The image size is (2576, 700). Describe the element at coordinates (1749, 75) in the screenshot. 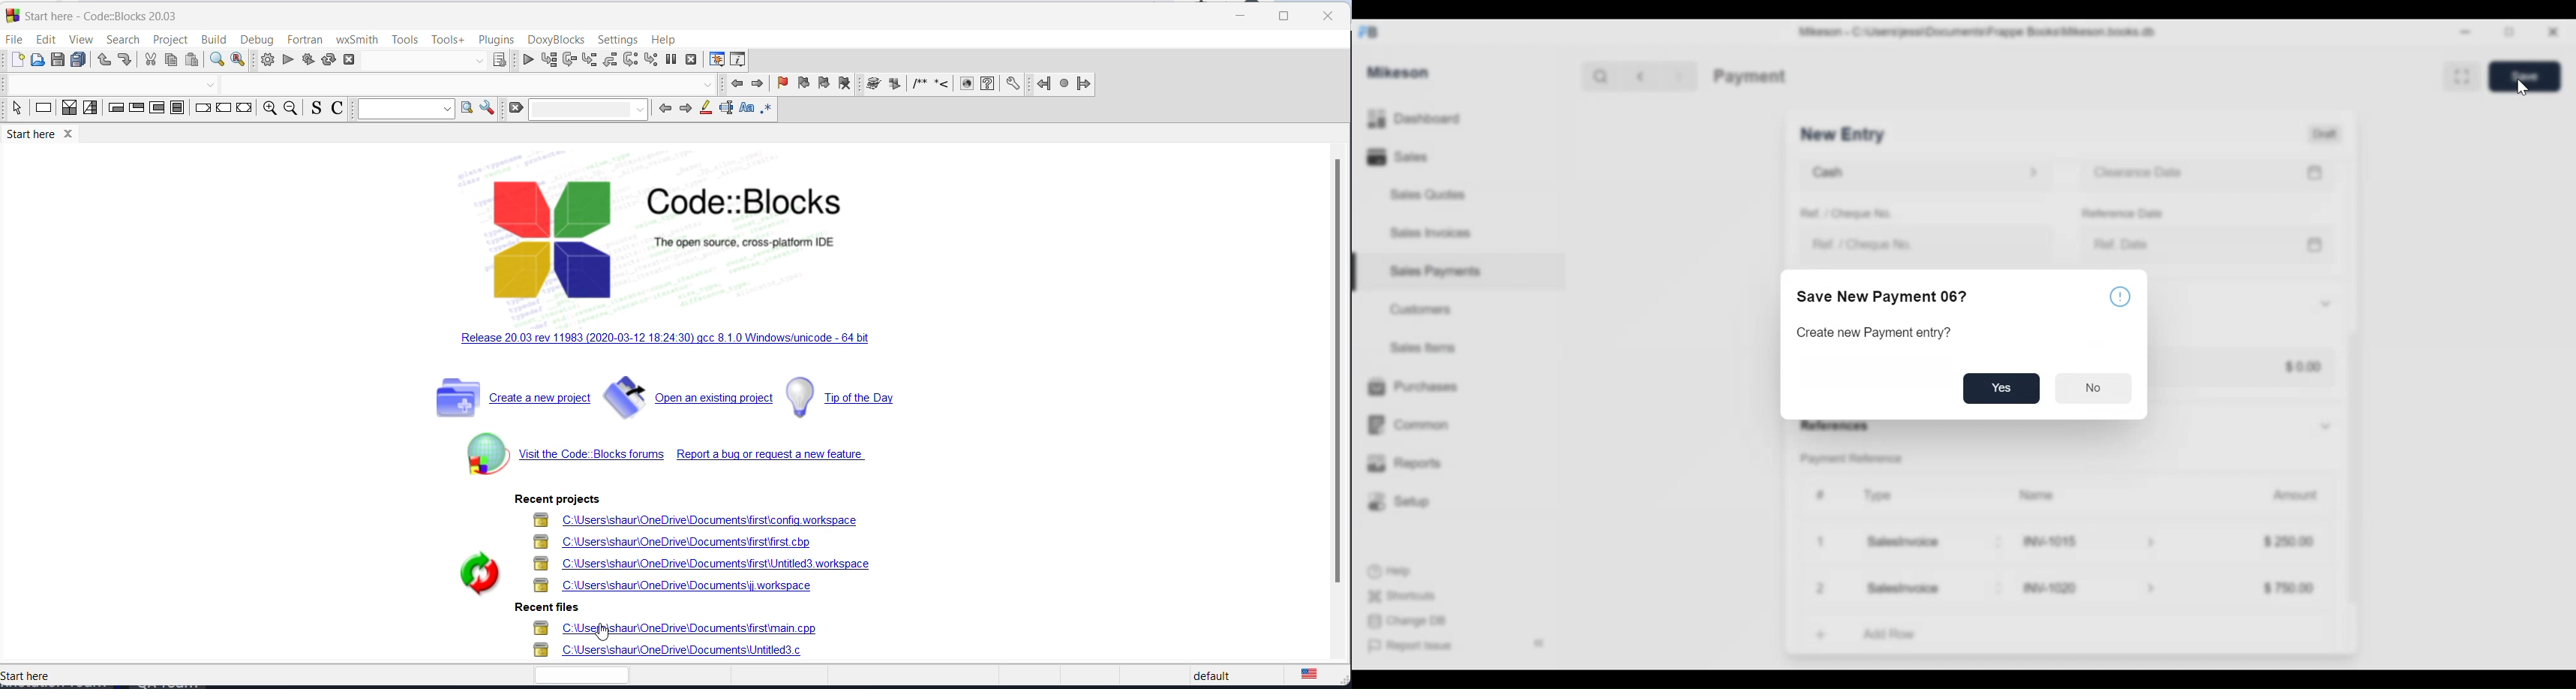

I see `Payment` at that location.